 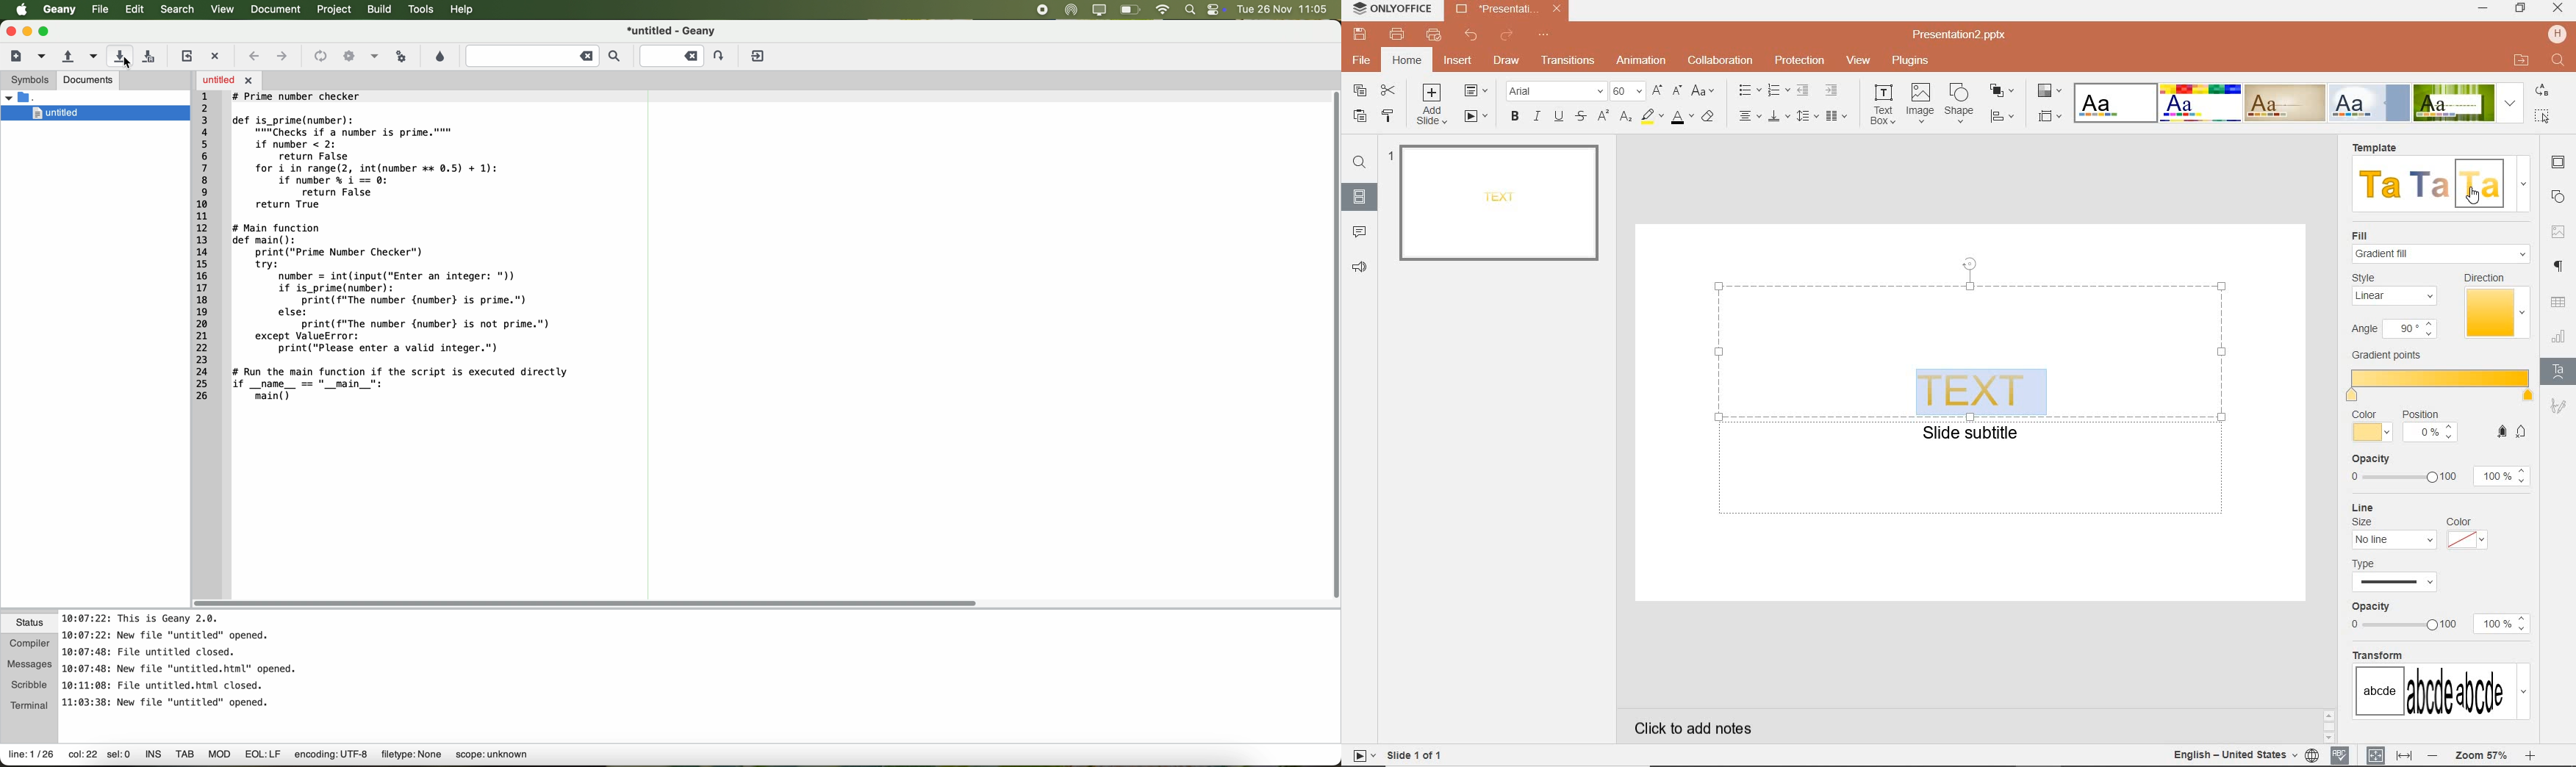 I want to click on FILE NAME, so click(x=1496, y=8).